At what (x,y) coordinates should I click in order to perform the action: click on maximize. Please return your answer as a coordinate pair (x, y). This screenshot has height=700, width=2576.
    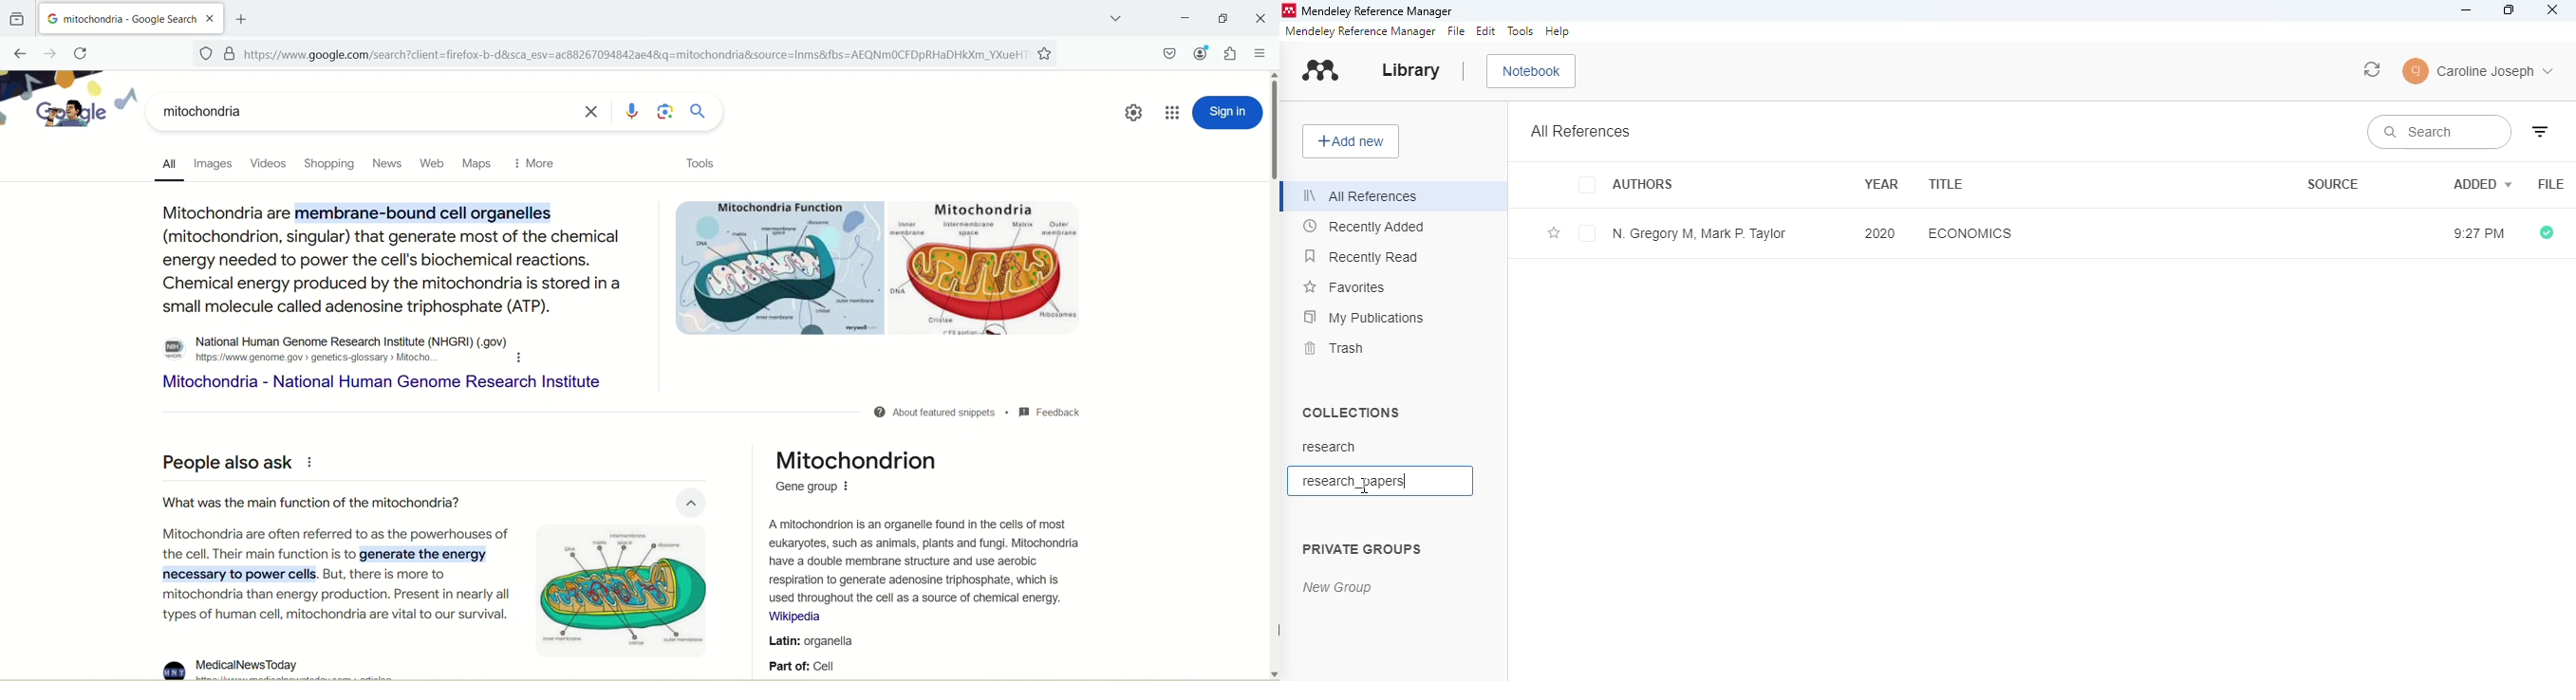
    Looking at the image, I should click on (1222, 19).